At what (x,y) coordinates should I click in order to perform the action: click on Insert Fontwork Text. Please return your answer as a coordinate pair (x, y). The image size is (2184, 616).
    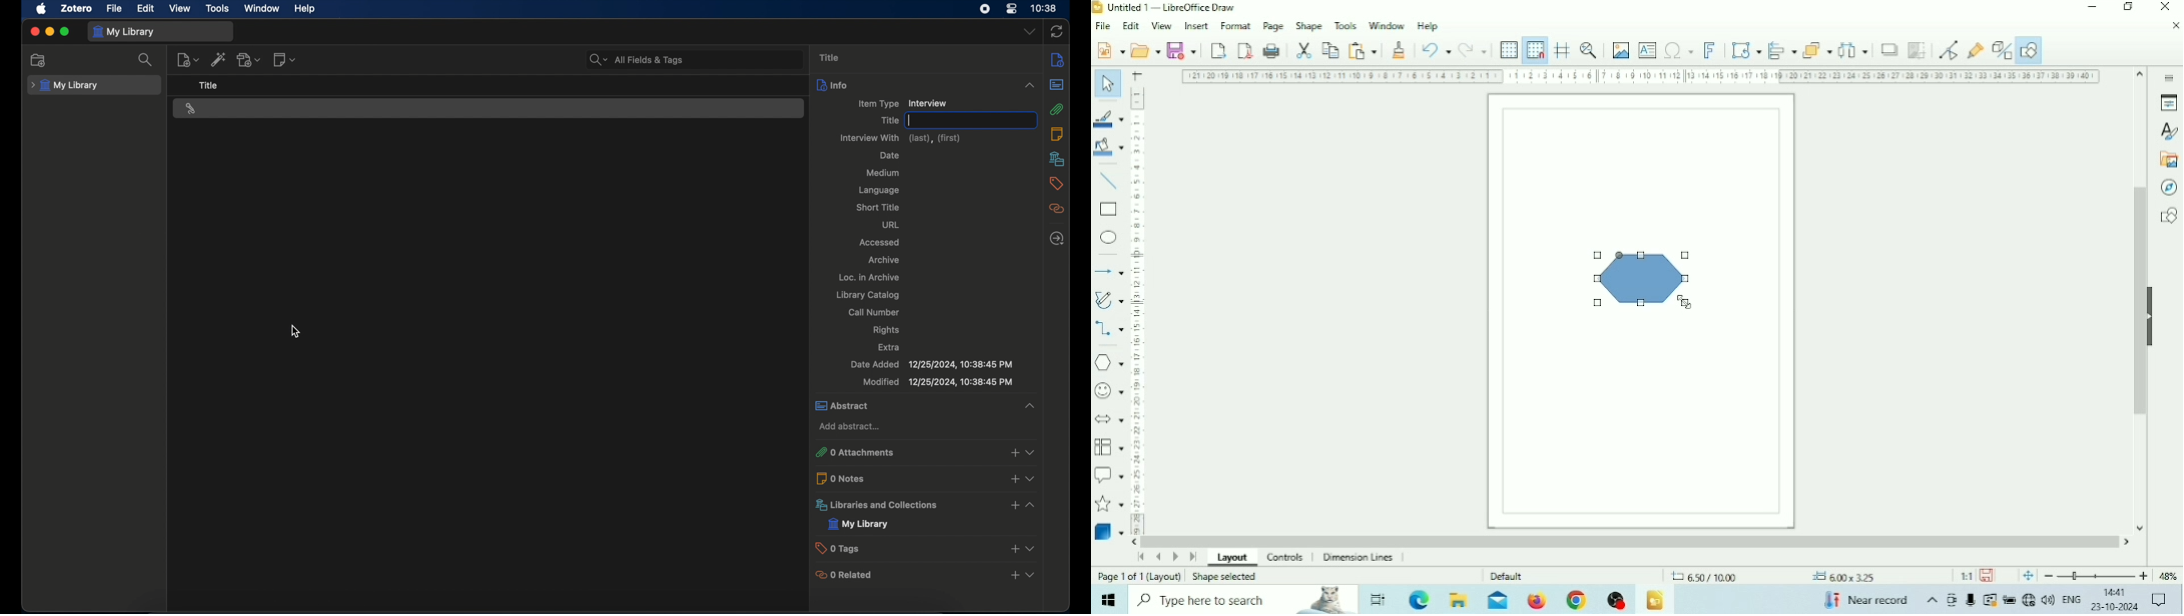
    Looking at the image, I should click on (1709, 49).